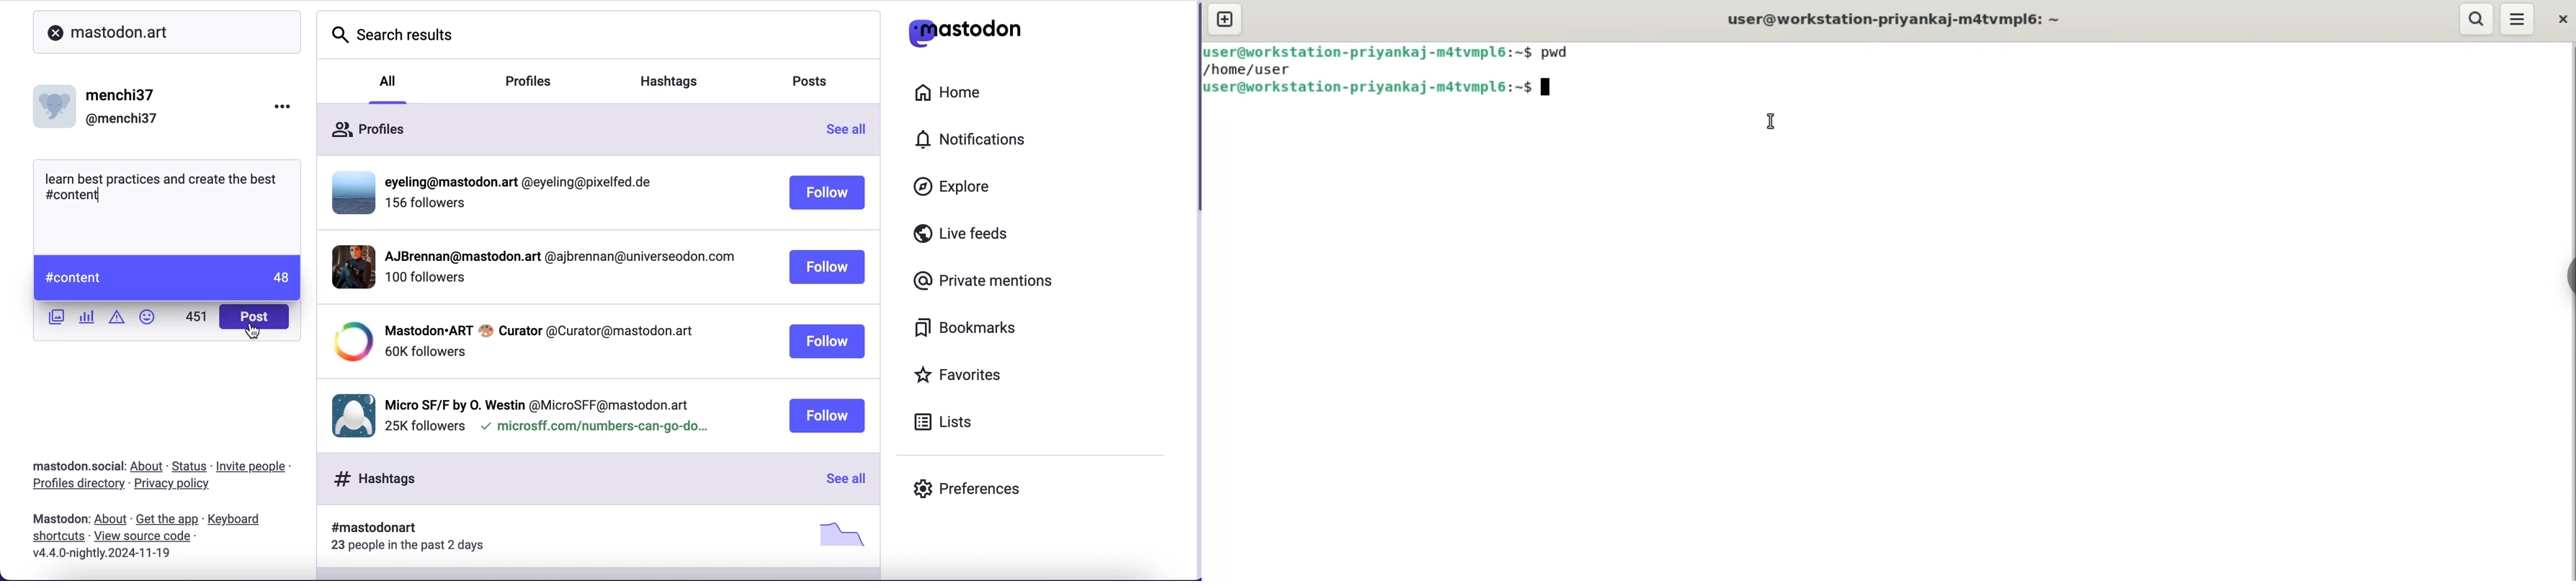 The width and height of the screenshot is (2576, 588). Describe the element at coordinates (538, 403) in the screenshot. I see `profile` at that location.